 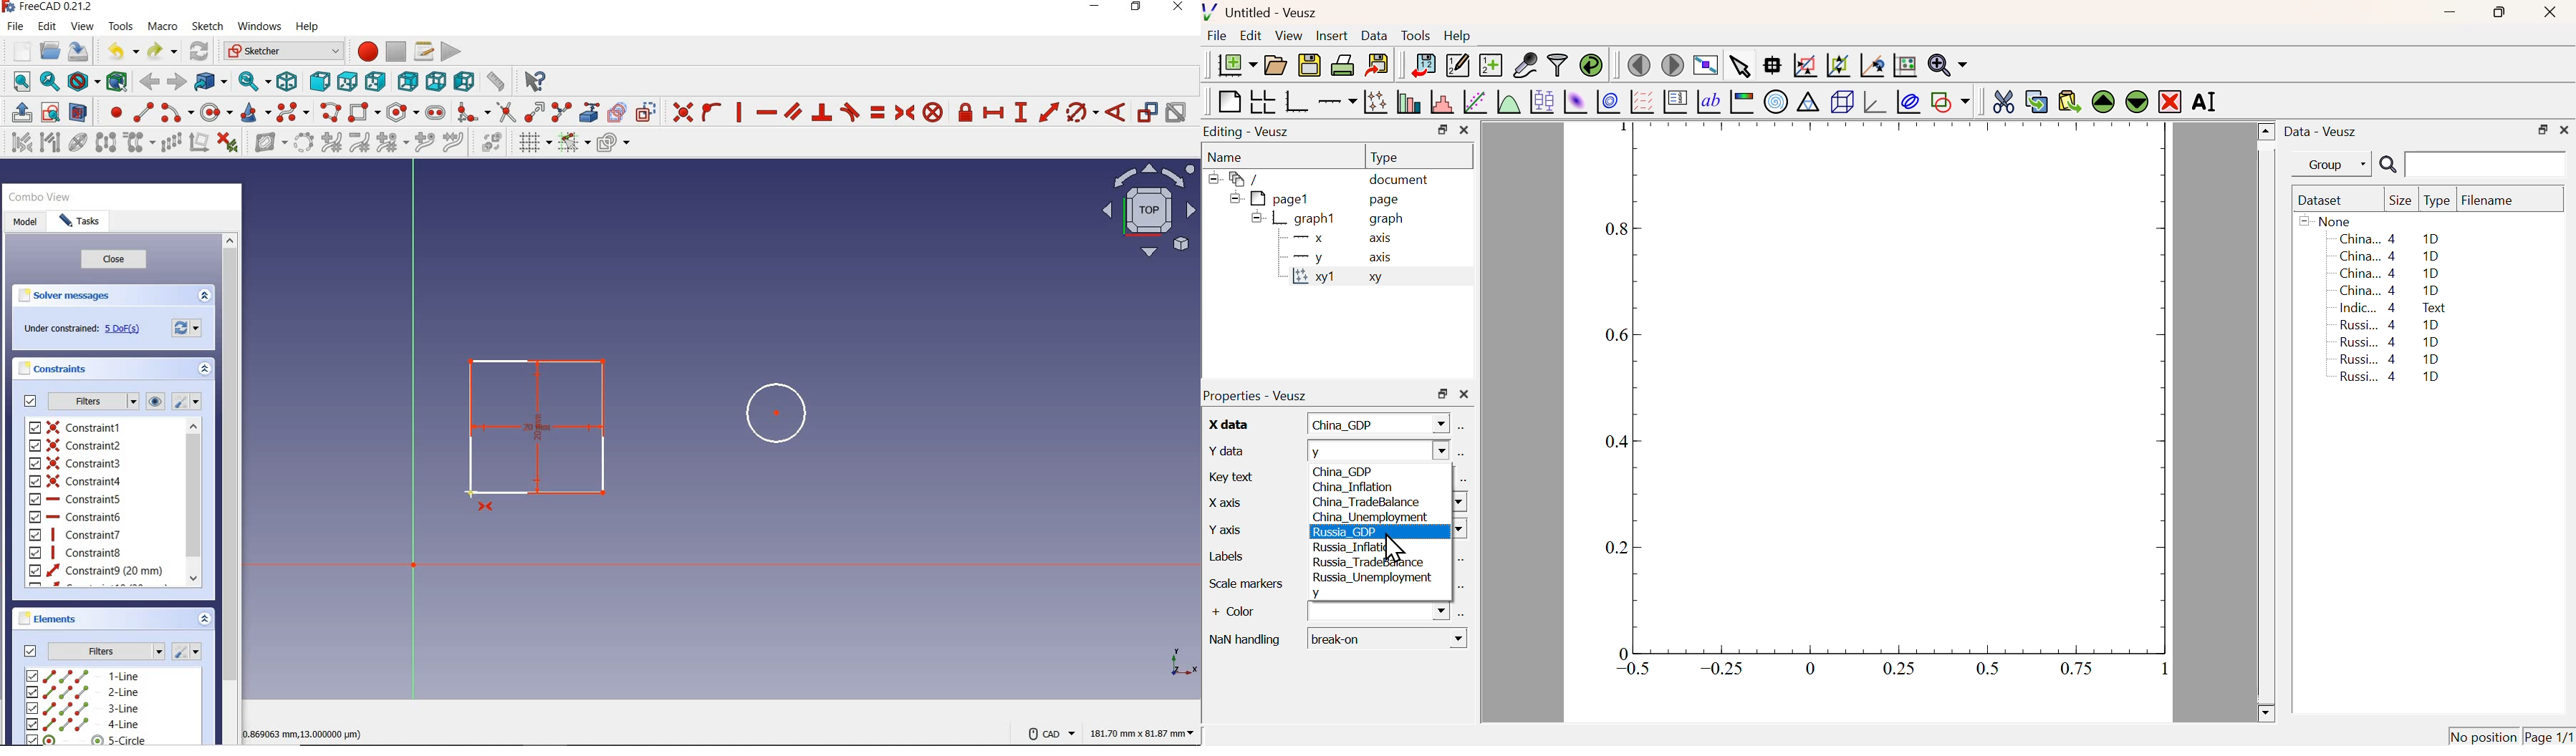 I want to click on Open a document, so click(x=1274, y=65).